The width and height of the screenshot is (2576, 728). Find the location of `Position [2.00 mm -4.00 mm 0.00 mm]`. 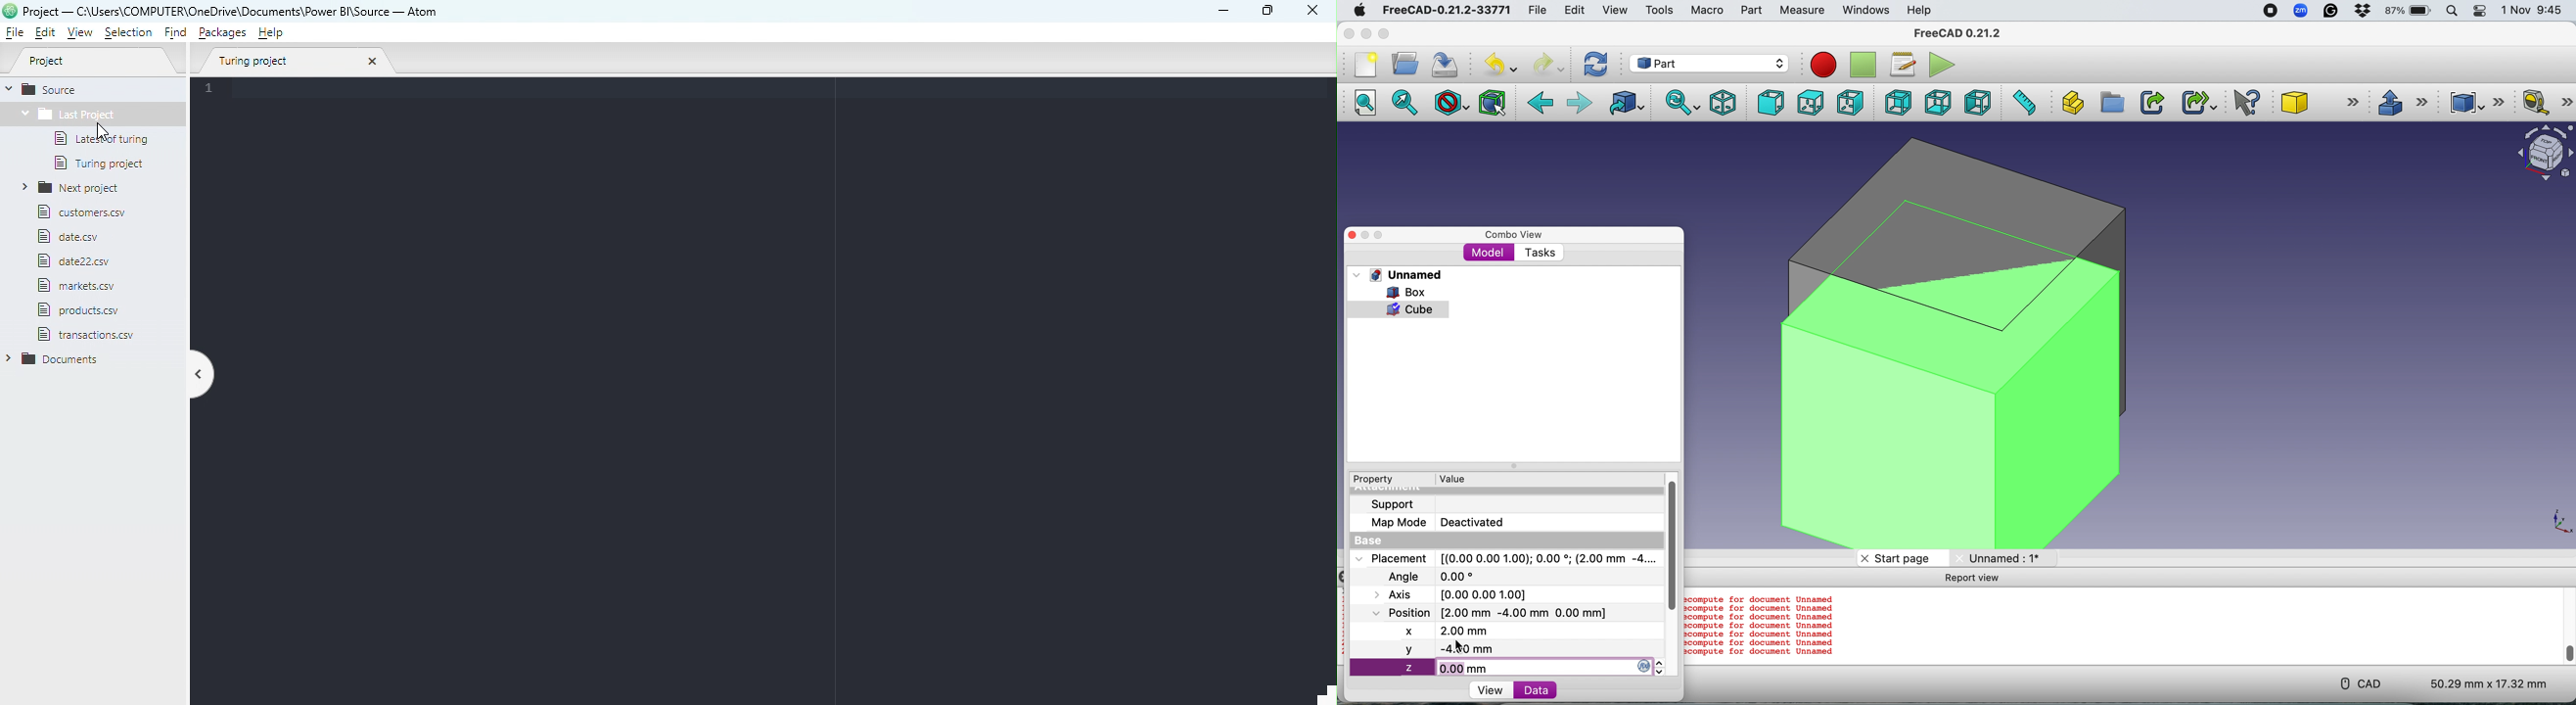

Position [2.00 mm -4.00 mm 0.00 mm] is located at coordinates (1487, 613).